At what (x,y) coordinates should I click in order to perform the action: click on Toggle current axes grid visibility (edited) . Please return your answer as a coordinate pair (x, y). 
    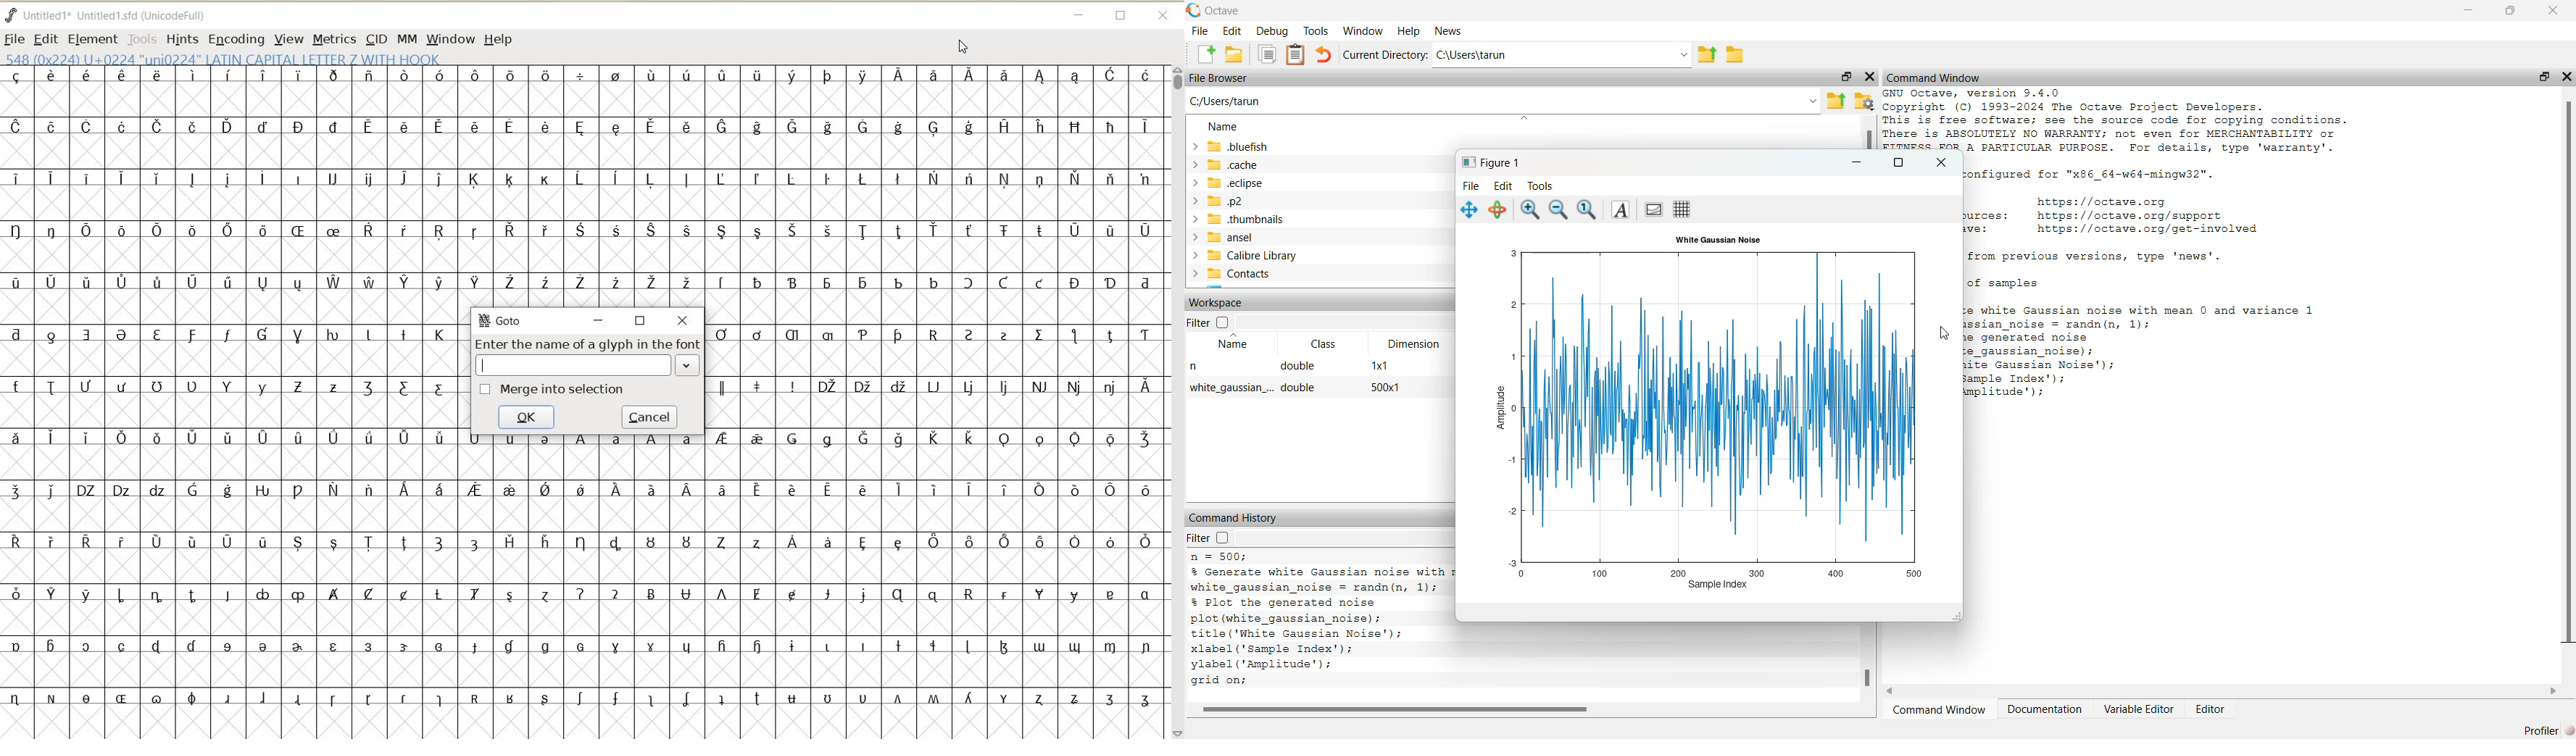
    Looking at the image, I should click on (1685, 211).